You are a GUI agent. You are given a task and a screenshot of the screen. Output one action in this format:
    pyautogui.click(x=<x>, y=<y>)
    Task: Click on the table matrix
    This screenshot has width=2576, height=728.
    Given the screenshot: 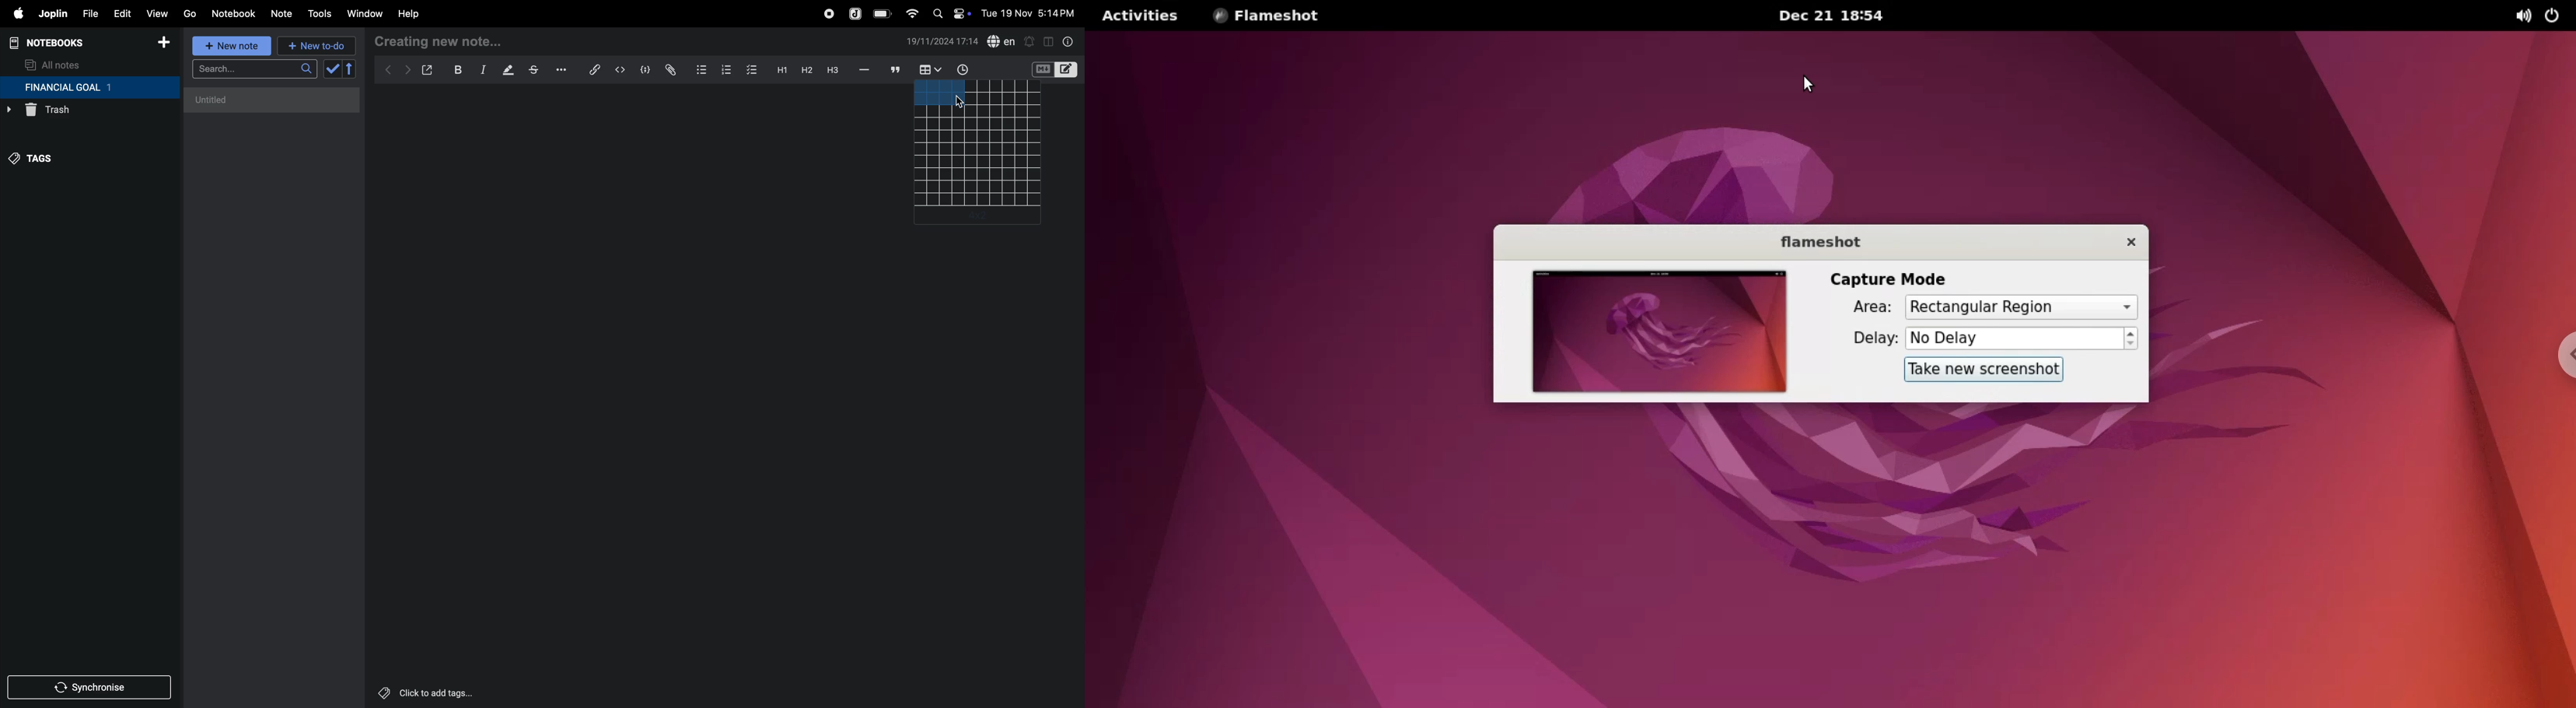 What is the action you would take?
    pyautogui.click(x=980, y=143)
    